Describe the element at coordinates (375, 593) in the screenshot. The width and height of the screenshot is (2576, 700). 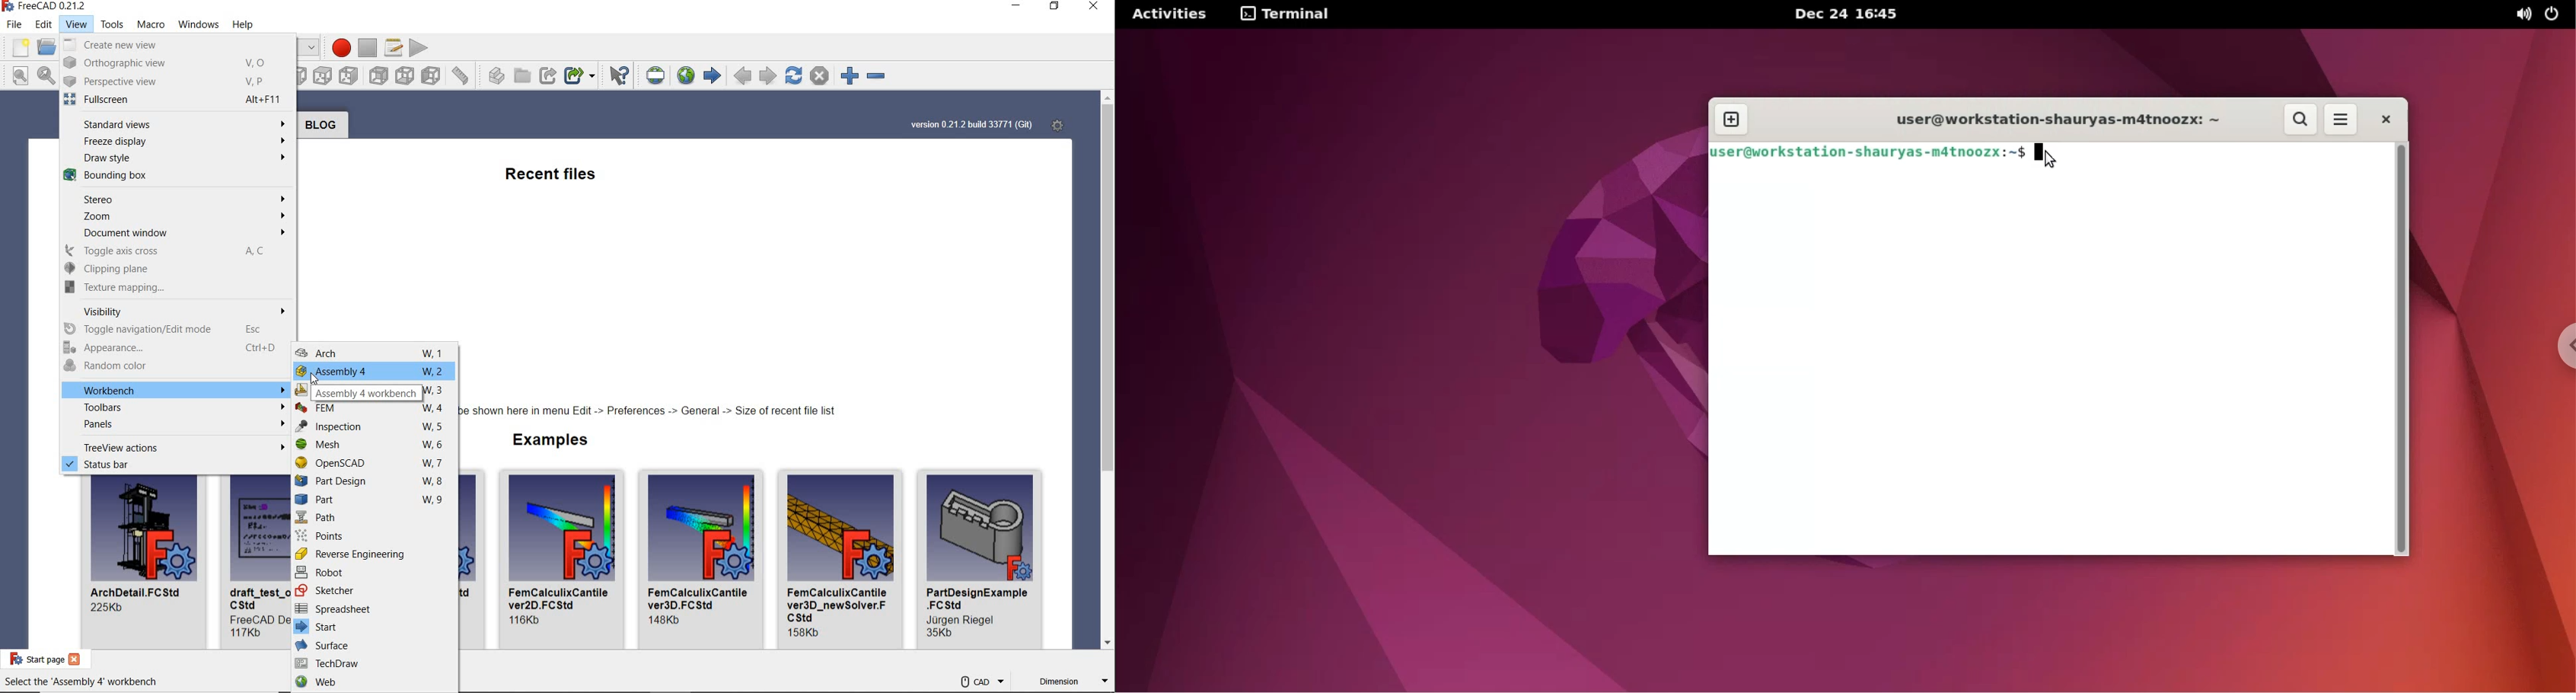
I see `sketcher` at that location.